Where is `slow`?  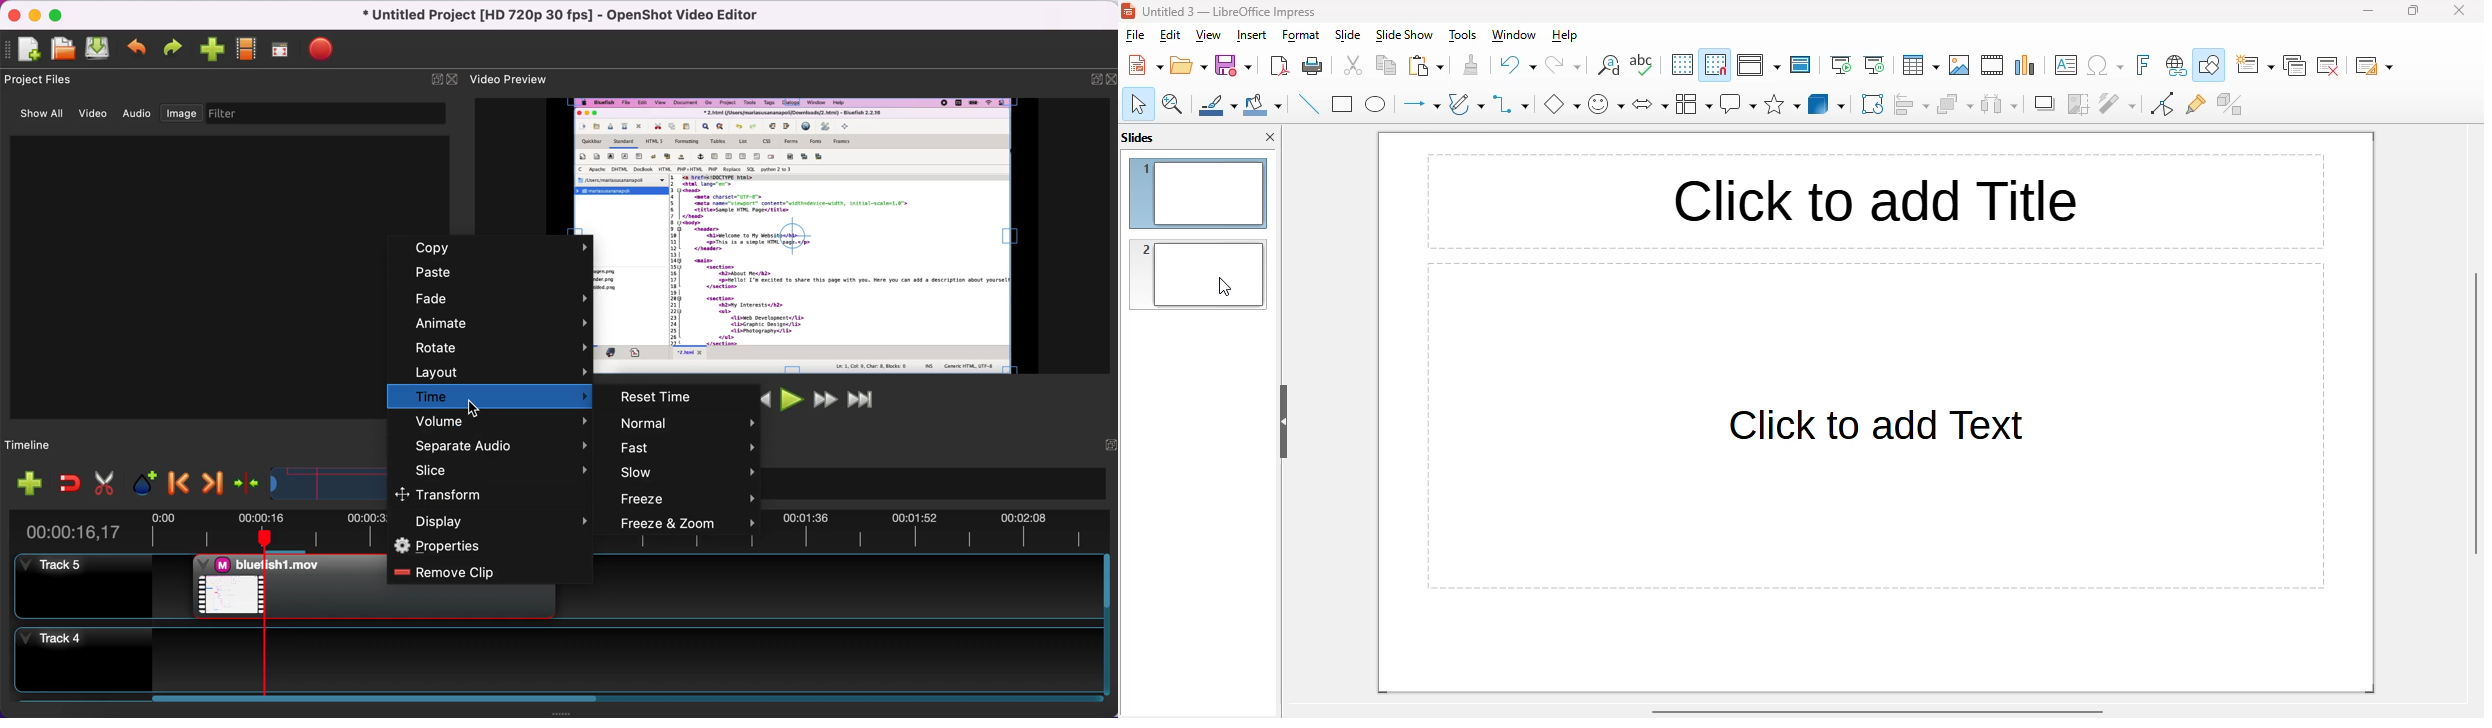 slow is located at coordinates (689, 472).